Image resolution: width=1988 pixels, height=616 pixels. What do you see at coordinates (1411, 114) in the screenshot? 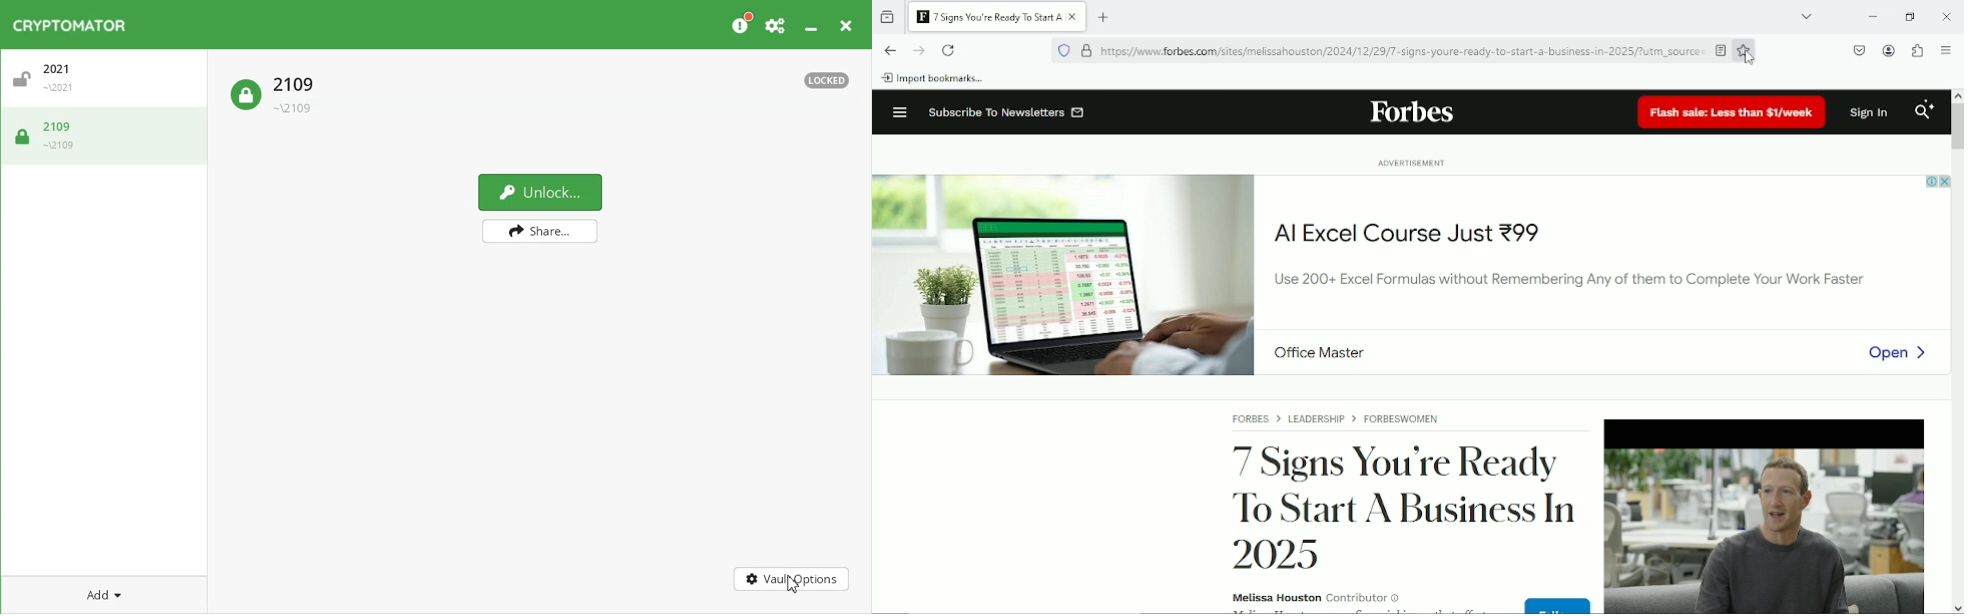
I see `forbes` at bounding box center [1411, 114].